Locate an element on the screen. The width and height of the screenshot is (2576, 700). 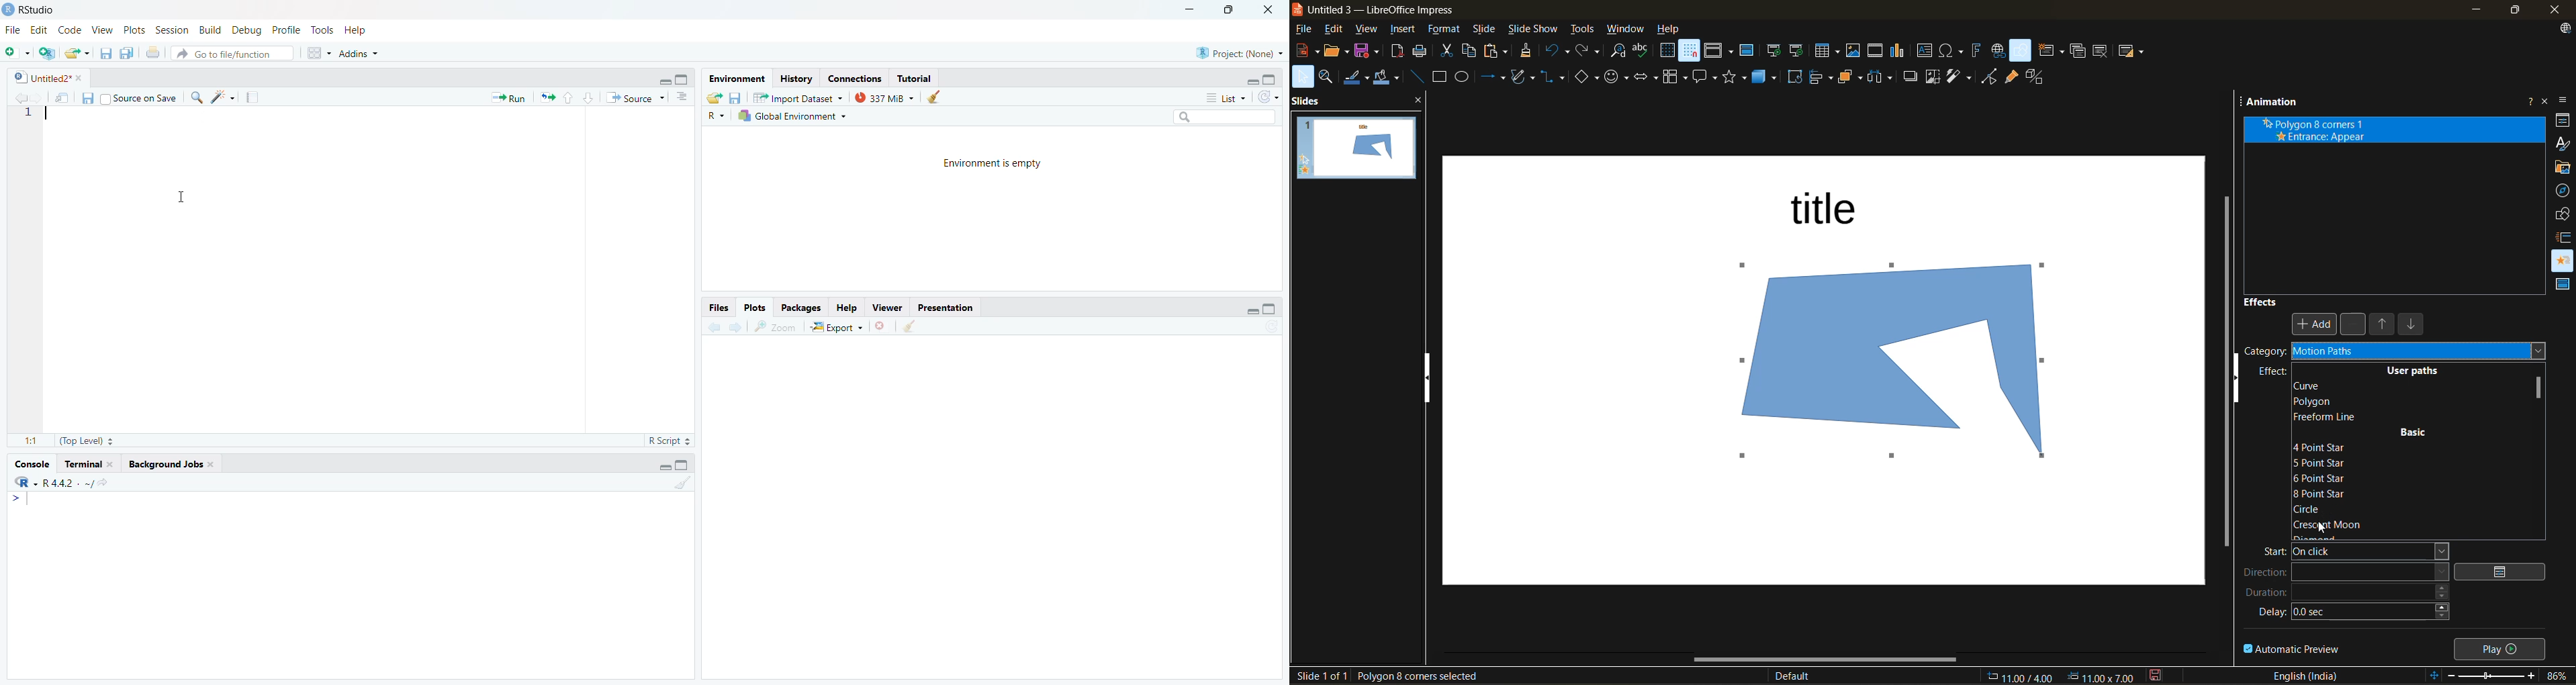
clone formatting is located at coordinates (1527, 52).